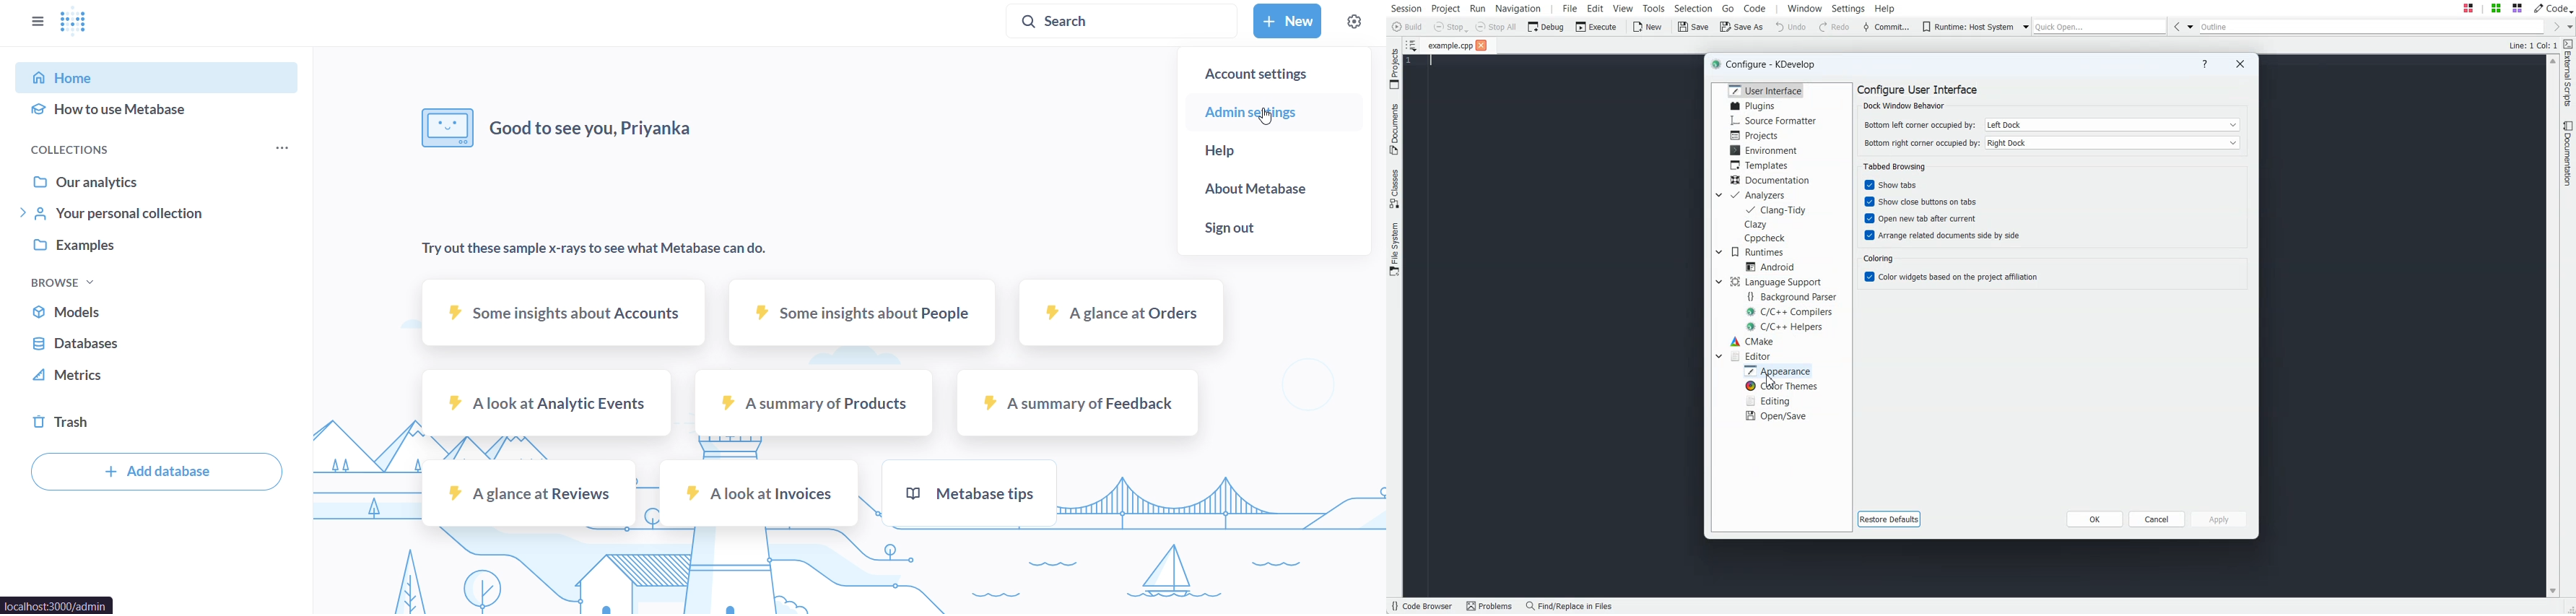  What do you see at coordinates (162, 110) in the screenshot?
I see `how to use metabase` at bounding box center [162, 110].